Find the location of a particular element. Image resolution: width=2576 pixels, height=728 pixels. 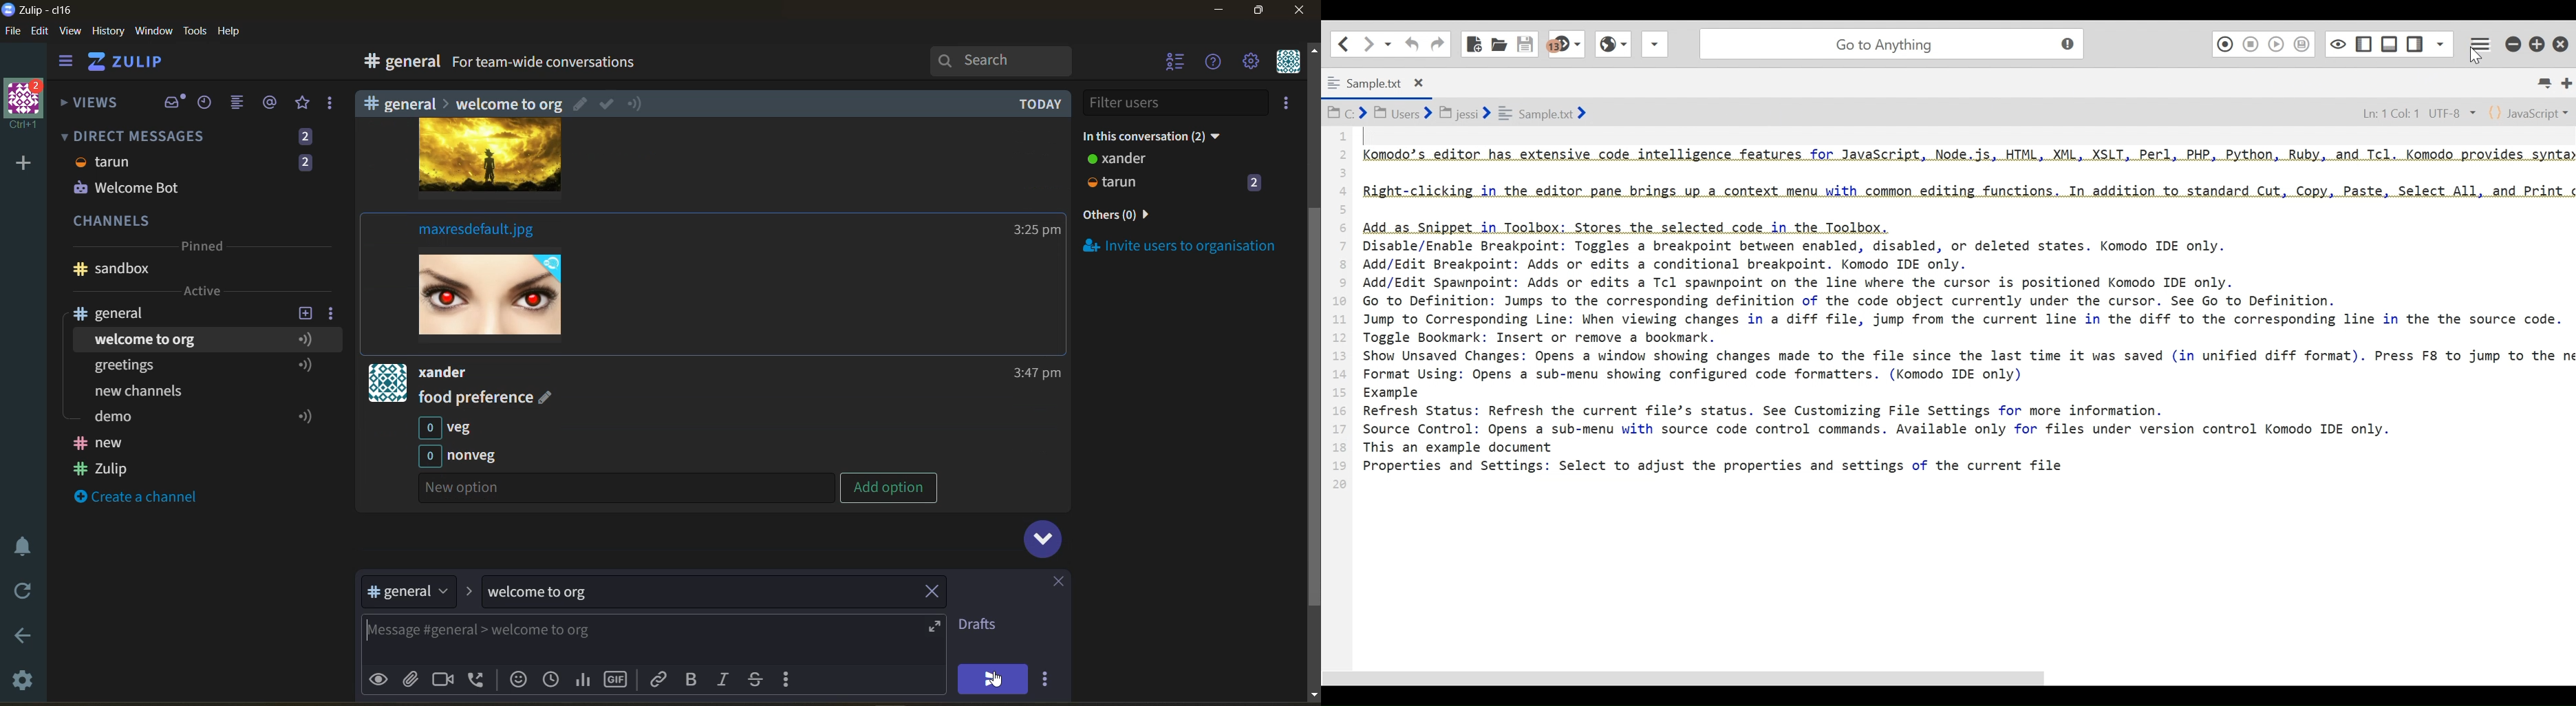

view is located at coordinates (71, 32).